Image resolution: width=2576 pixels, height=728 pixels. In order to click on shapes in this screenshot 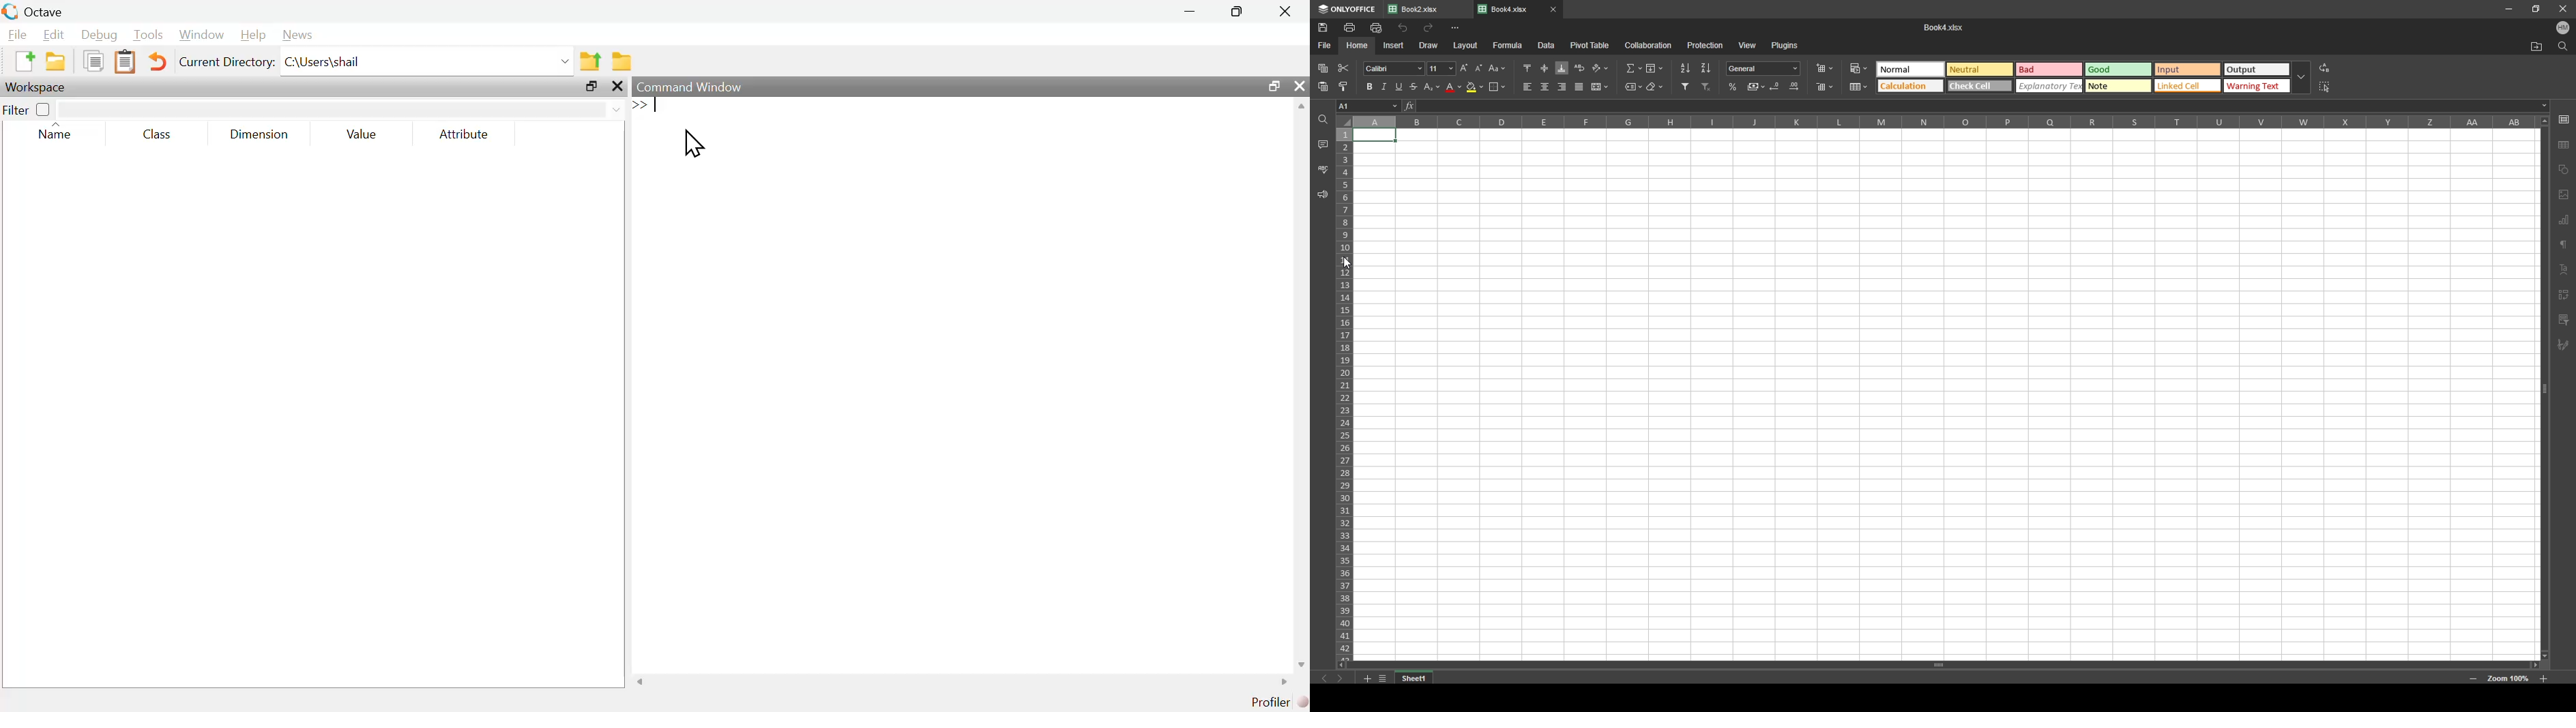, I will do `click(2564, 169)`.